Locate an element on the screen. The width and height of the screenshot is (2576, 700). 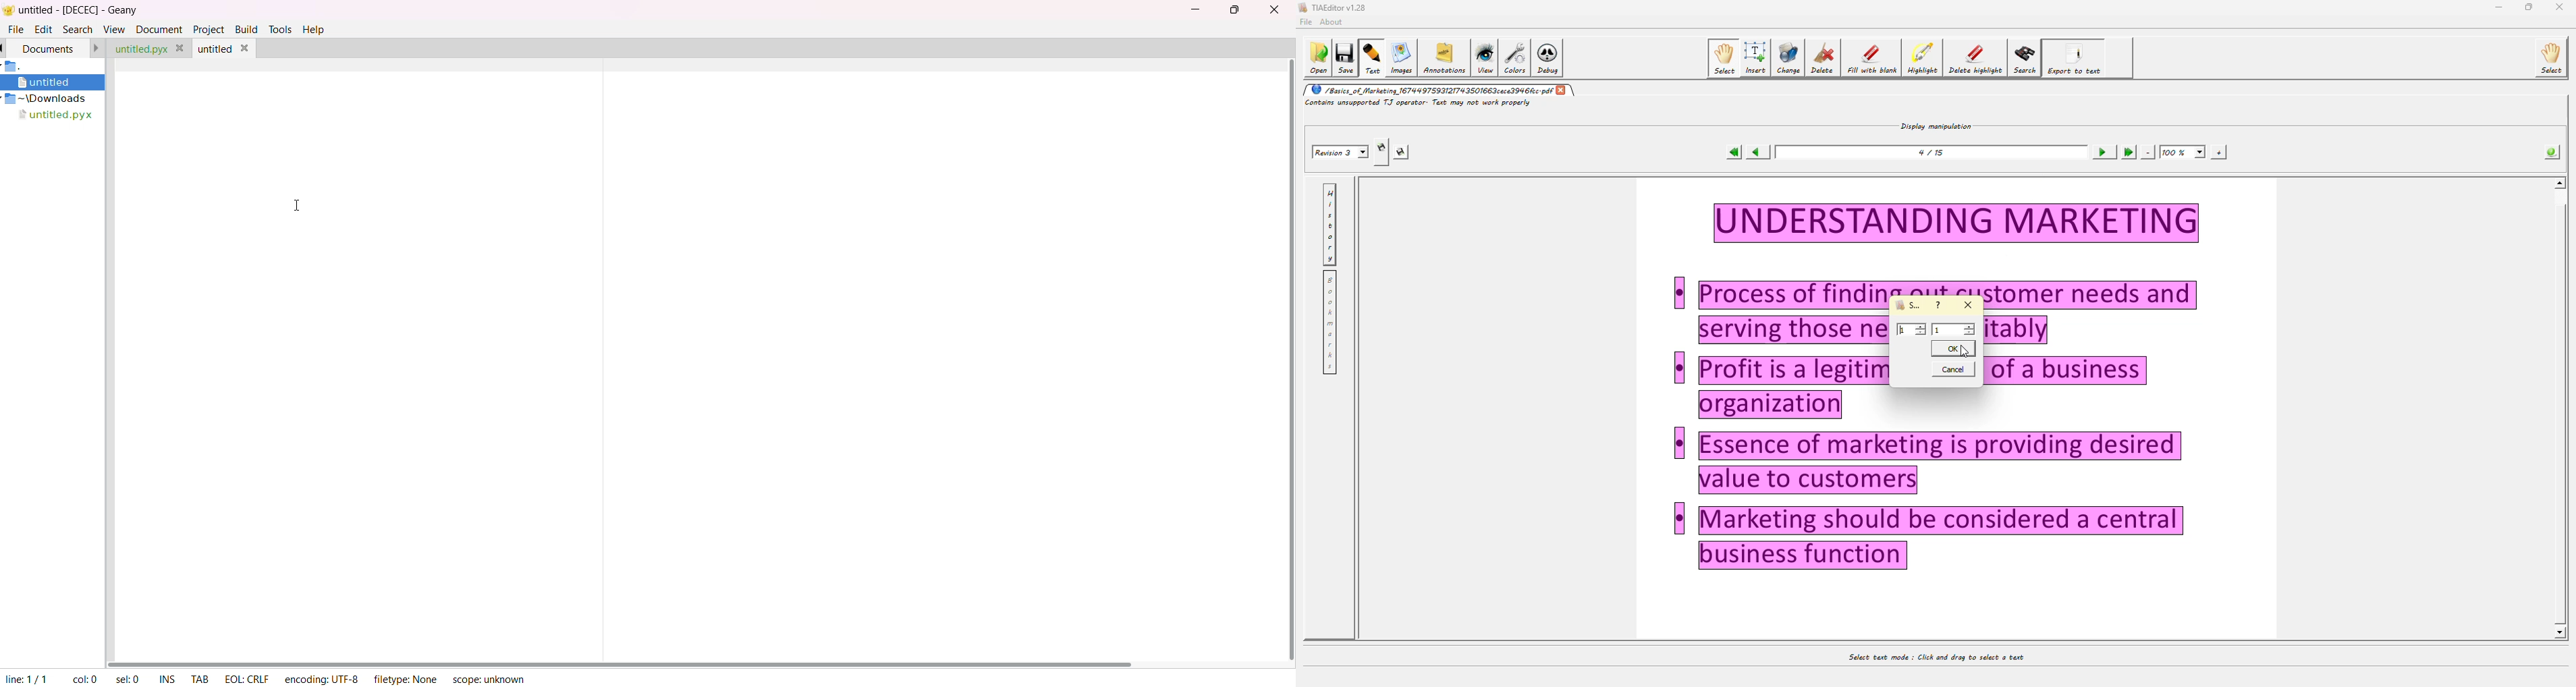
extract bx is located at coordinates (1908, 305).